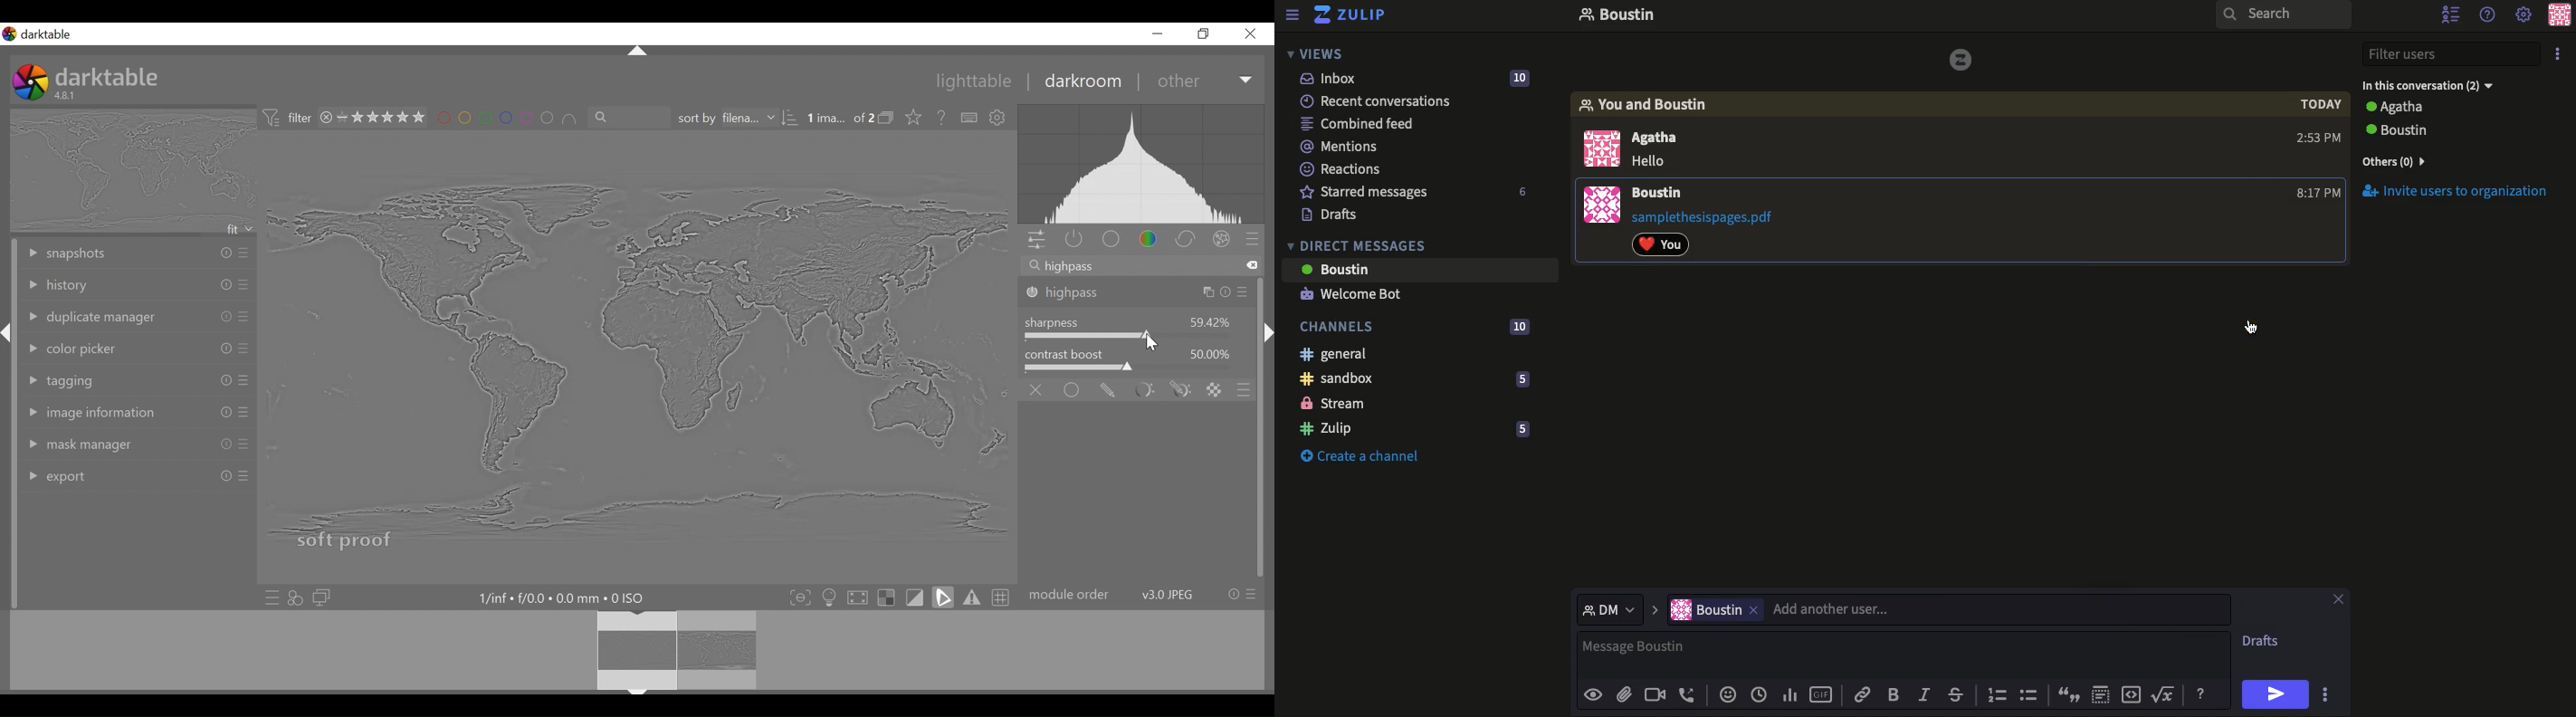 The image size is (2576, 728). What do you see at coordinates (8, 335) in the screenshot?
I see `expand/collapse` at bounding box center [8, 335].